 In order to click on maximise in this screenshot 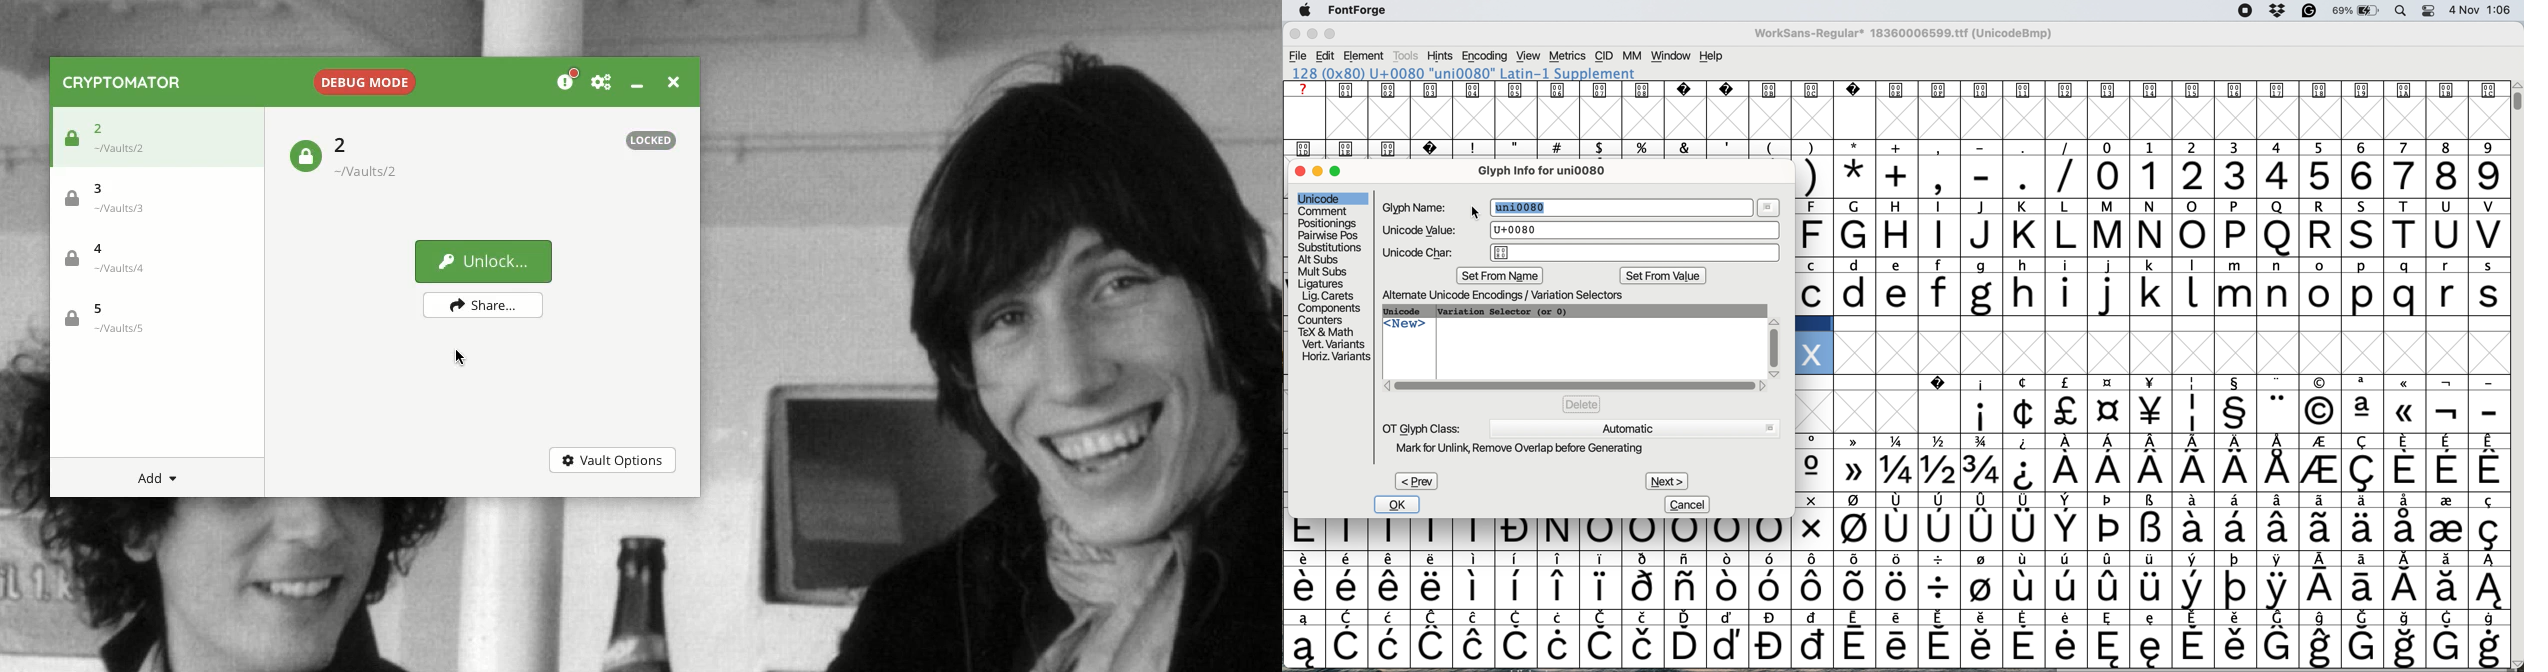, I will do `click(1336, 35)`.